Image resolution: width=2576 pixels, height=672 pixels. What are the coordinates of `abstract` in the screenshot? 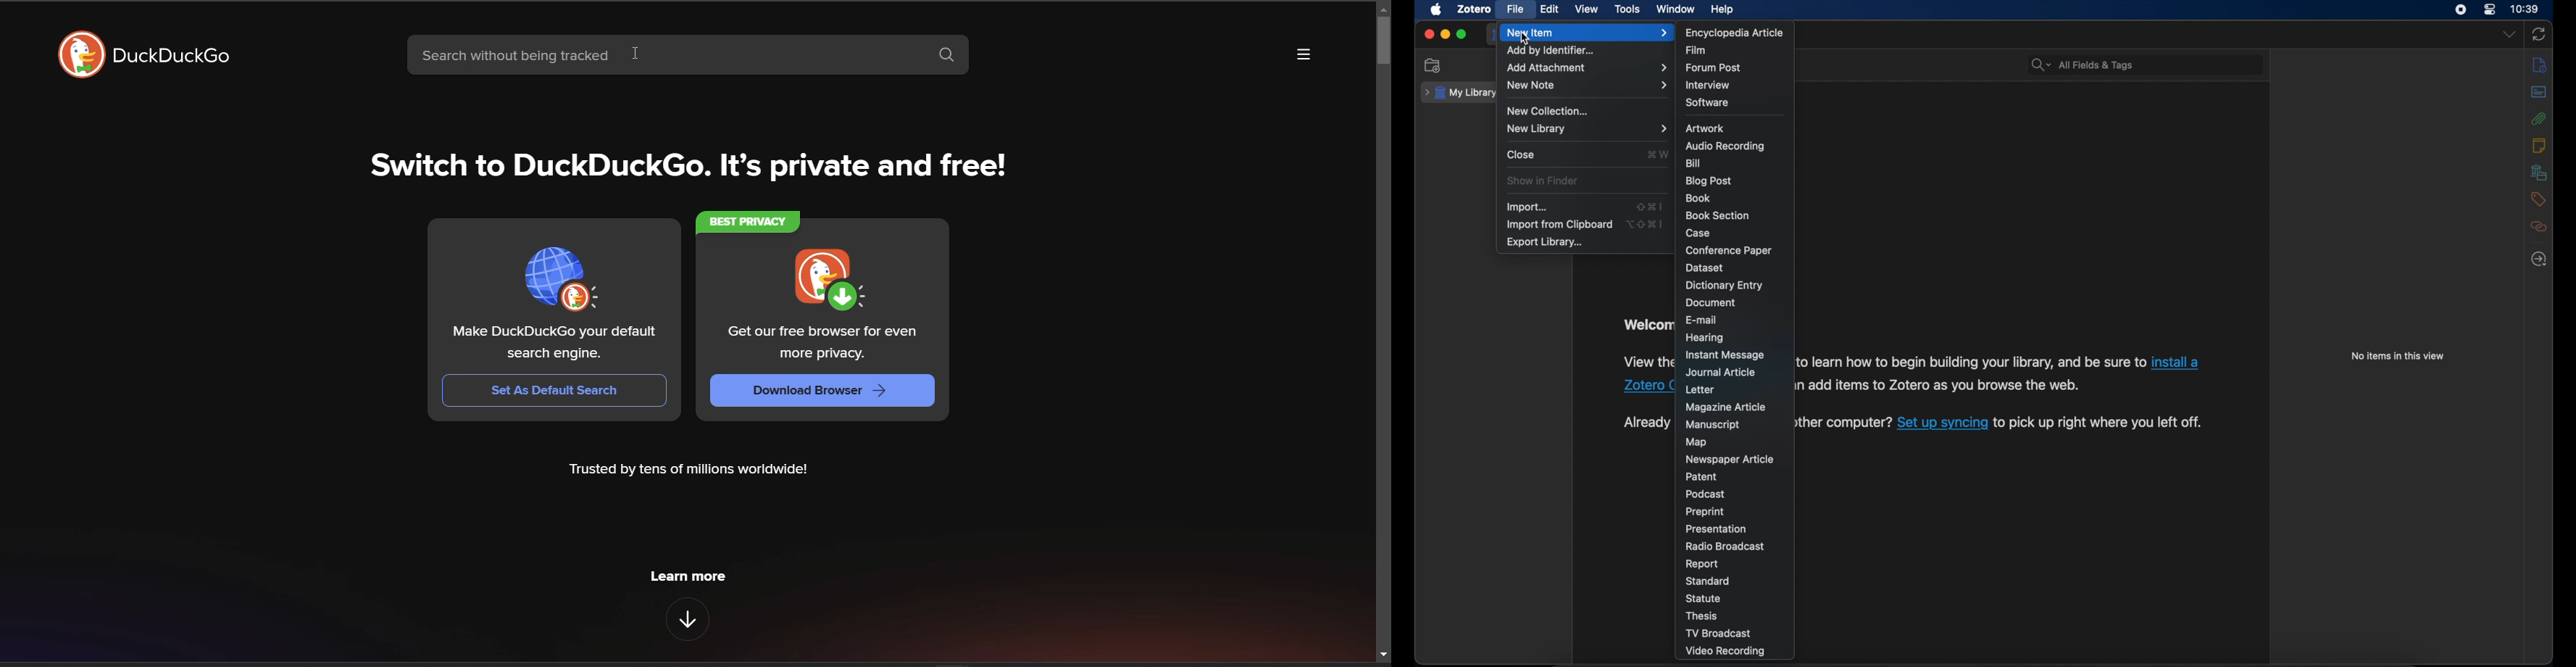 It's located at (2539, 91).